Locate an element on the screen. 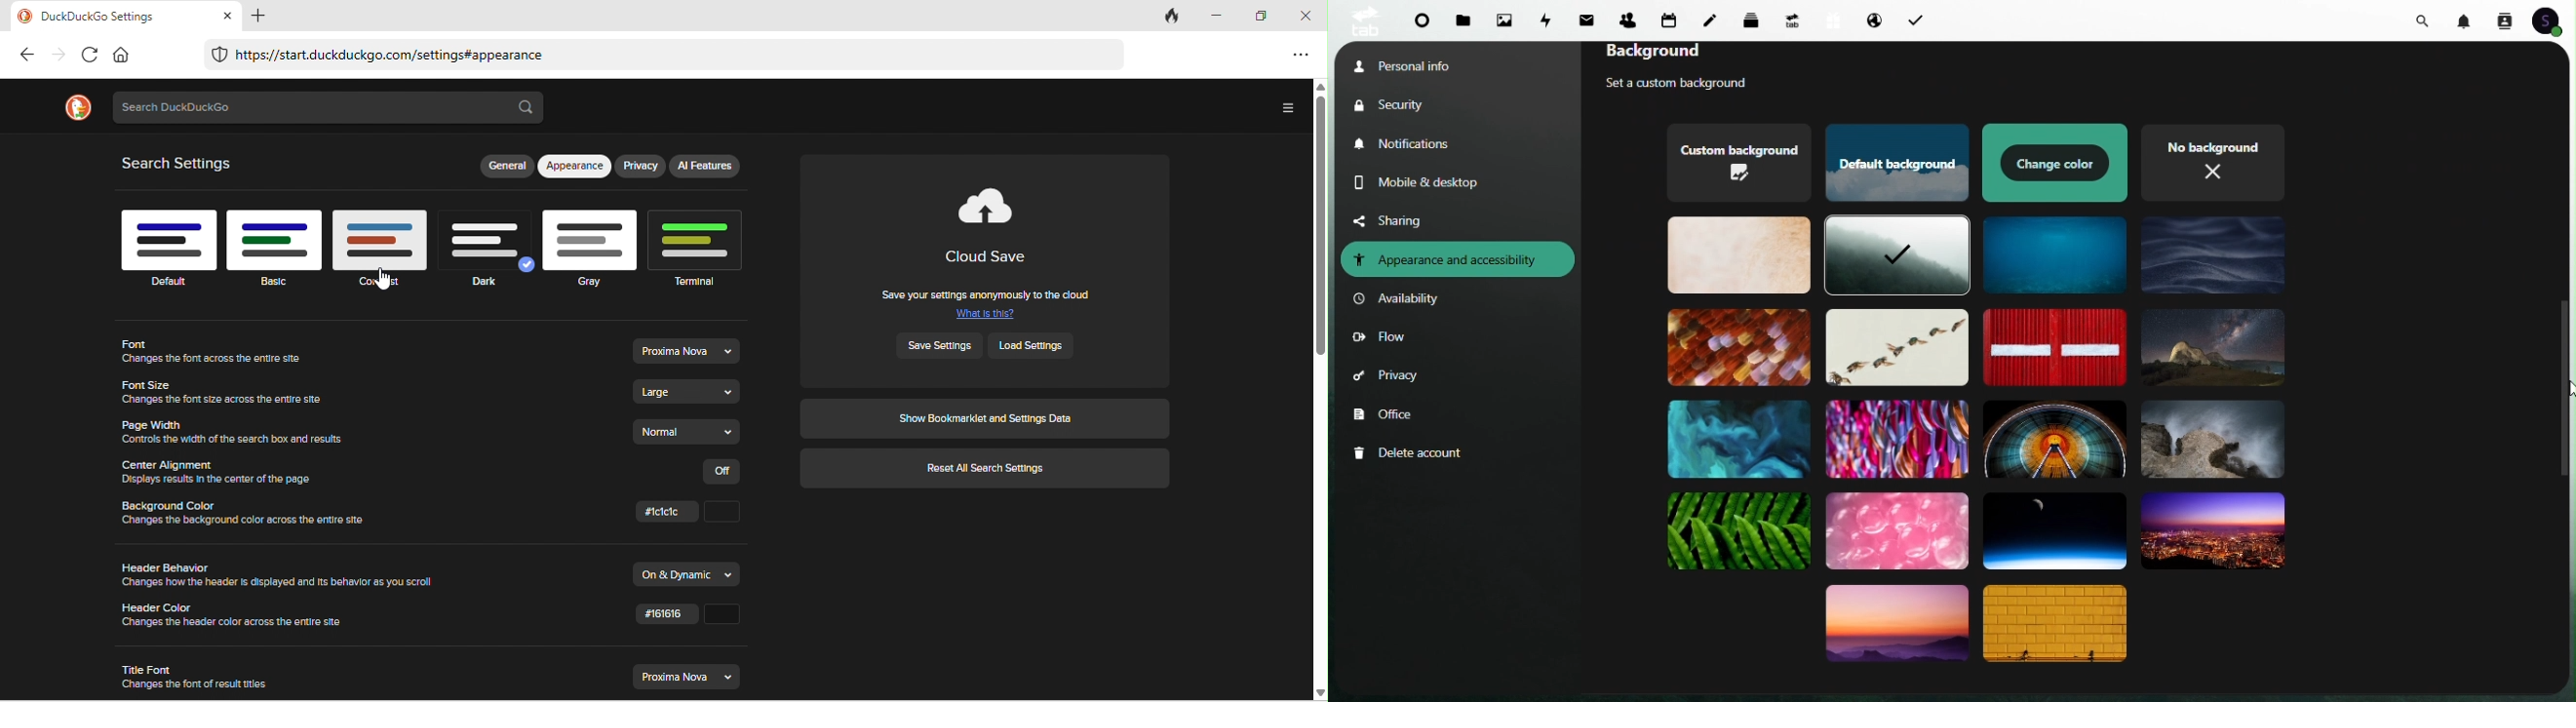  Themes is located at coordinates (2209, 531).